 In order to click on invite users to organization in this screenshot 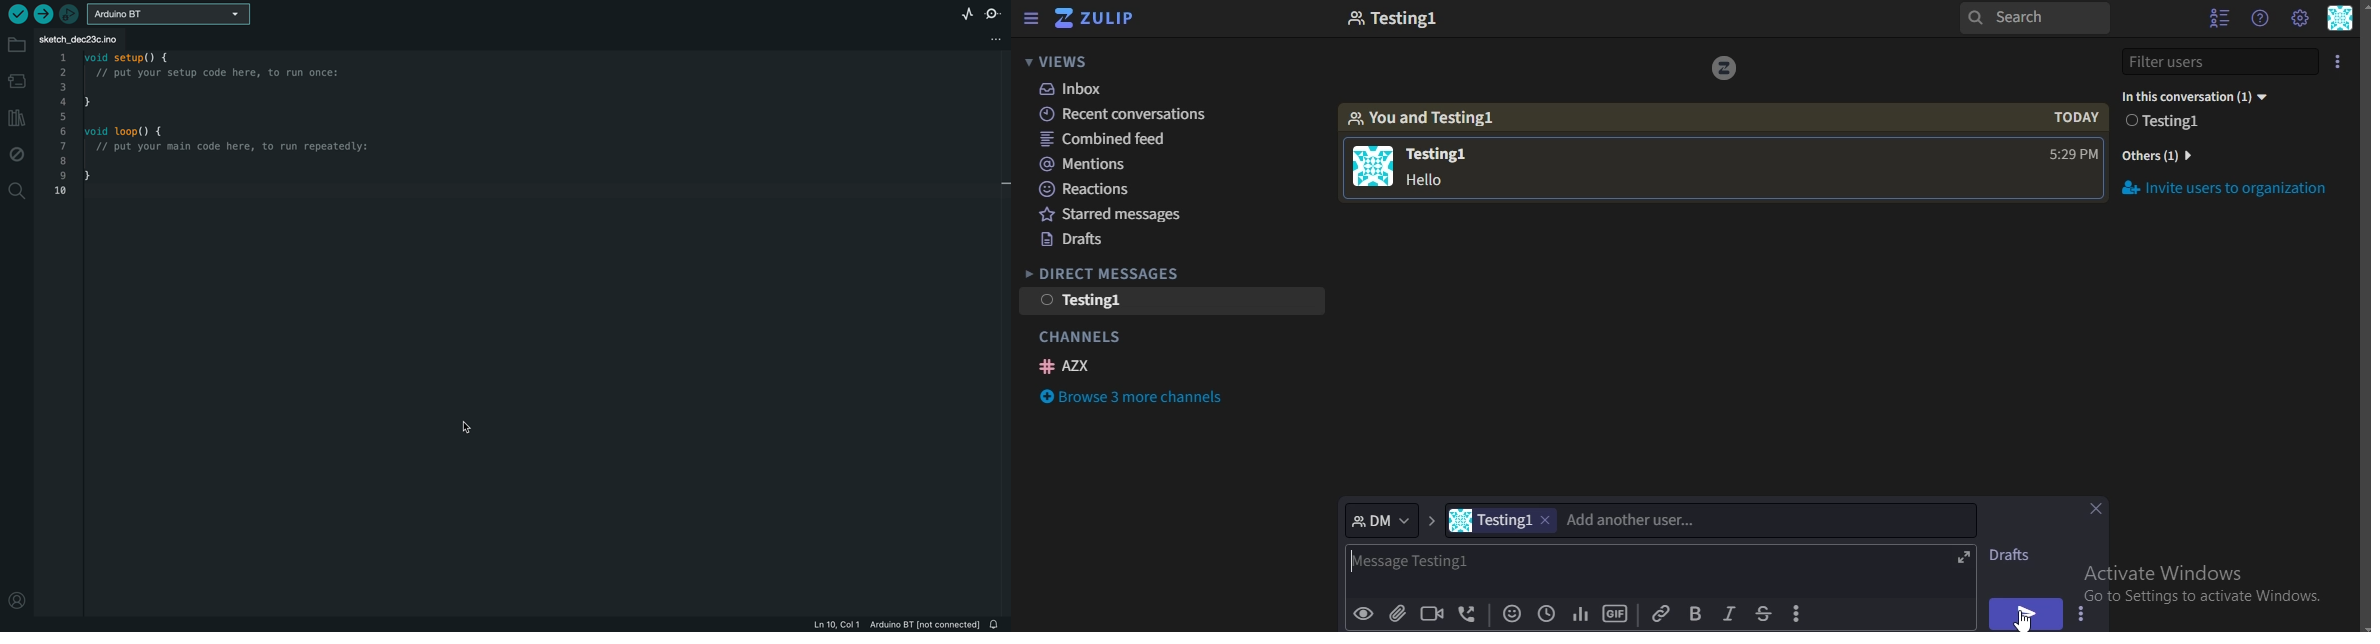, I will do `click(2228, 191)`.